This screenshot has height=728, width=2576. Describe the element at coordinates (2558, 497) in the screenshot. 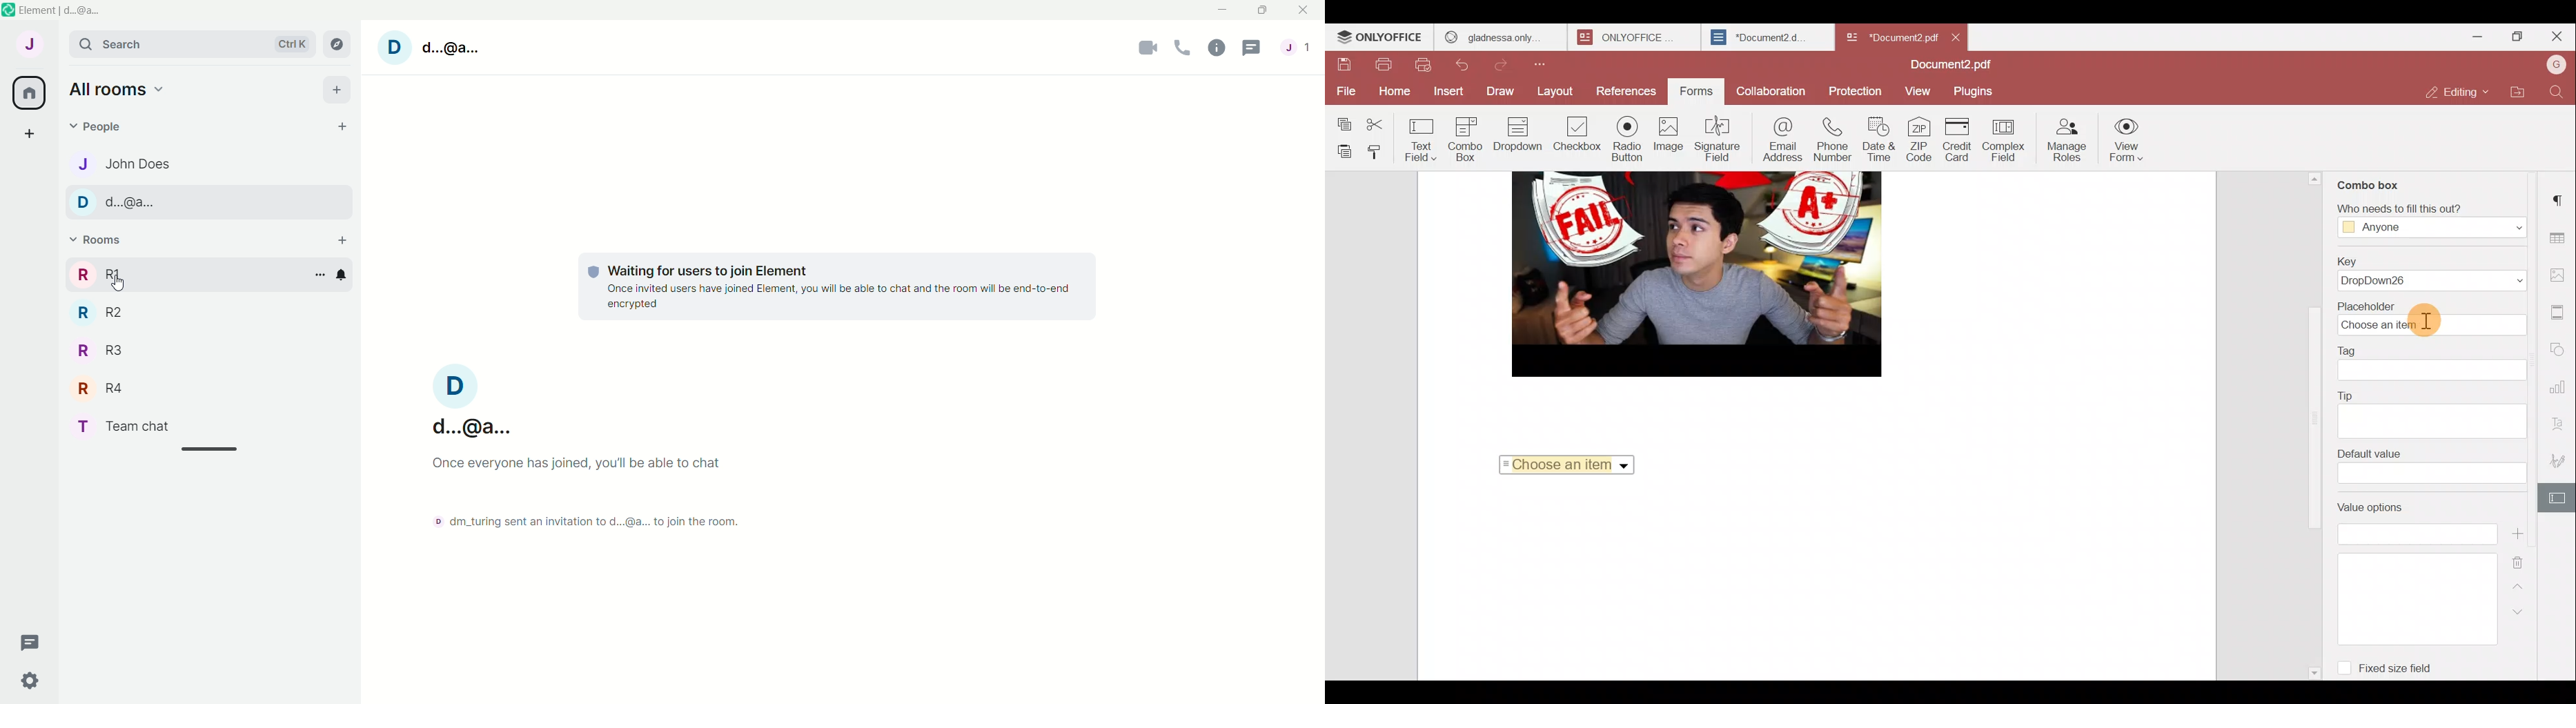

I see `Form settings` at that location.